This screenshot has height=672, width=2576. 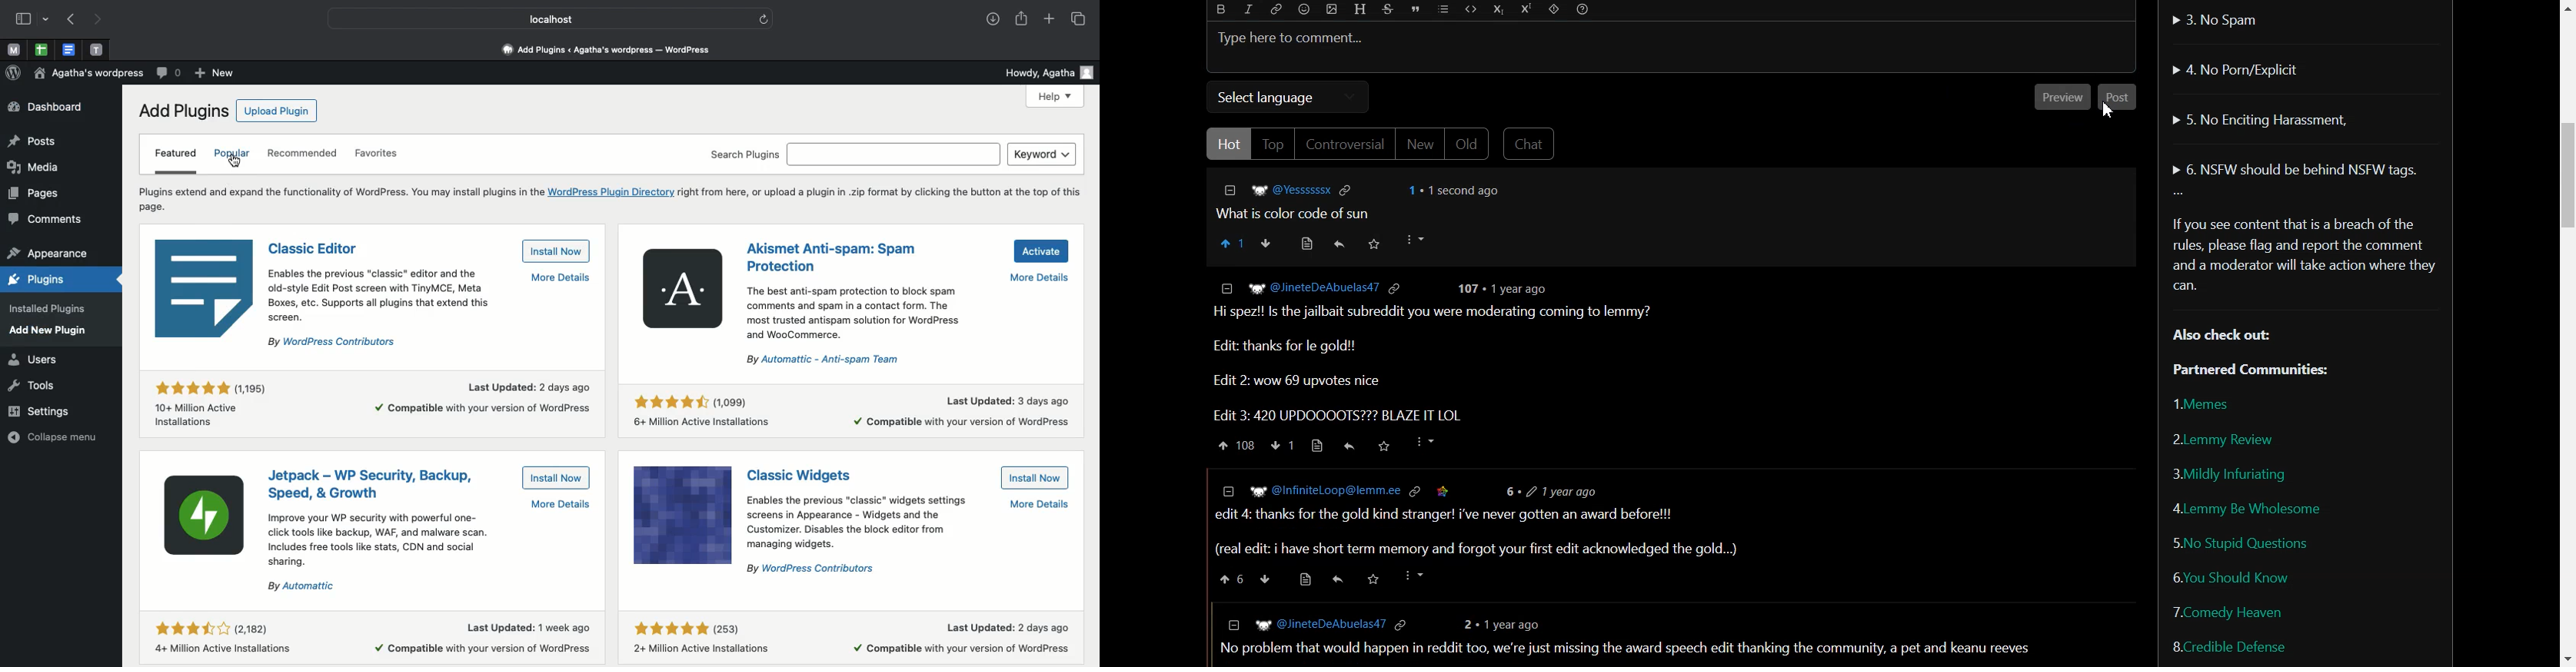 I want to click on Preview, so click(x=2062, y=97).